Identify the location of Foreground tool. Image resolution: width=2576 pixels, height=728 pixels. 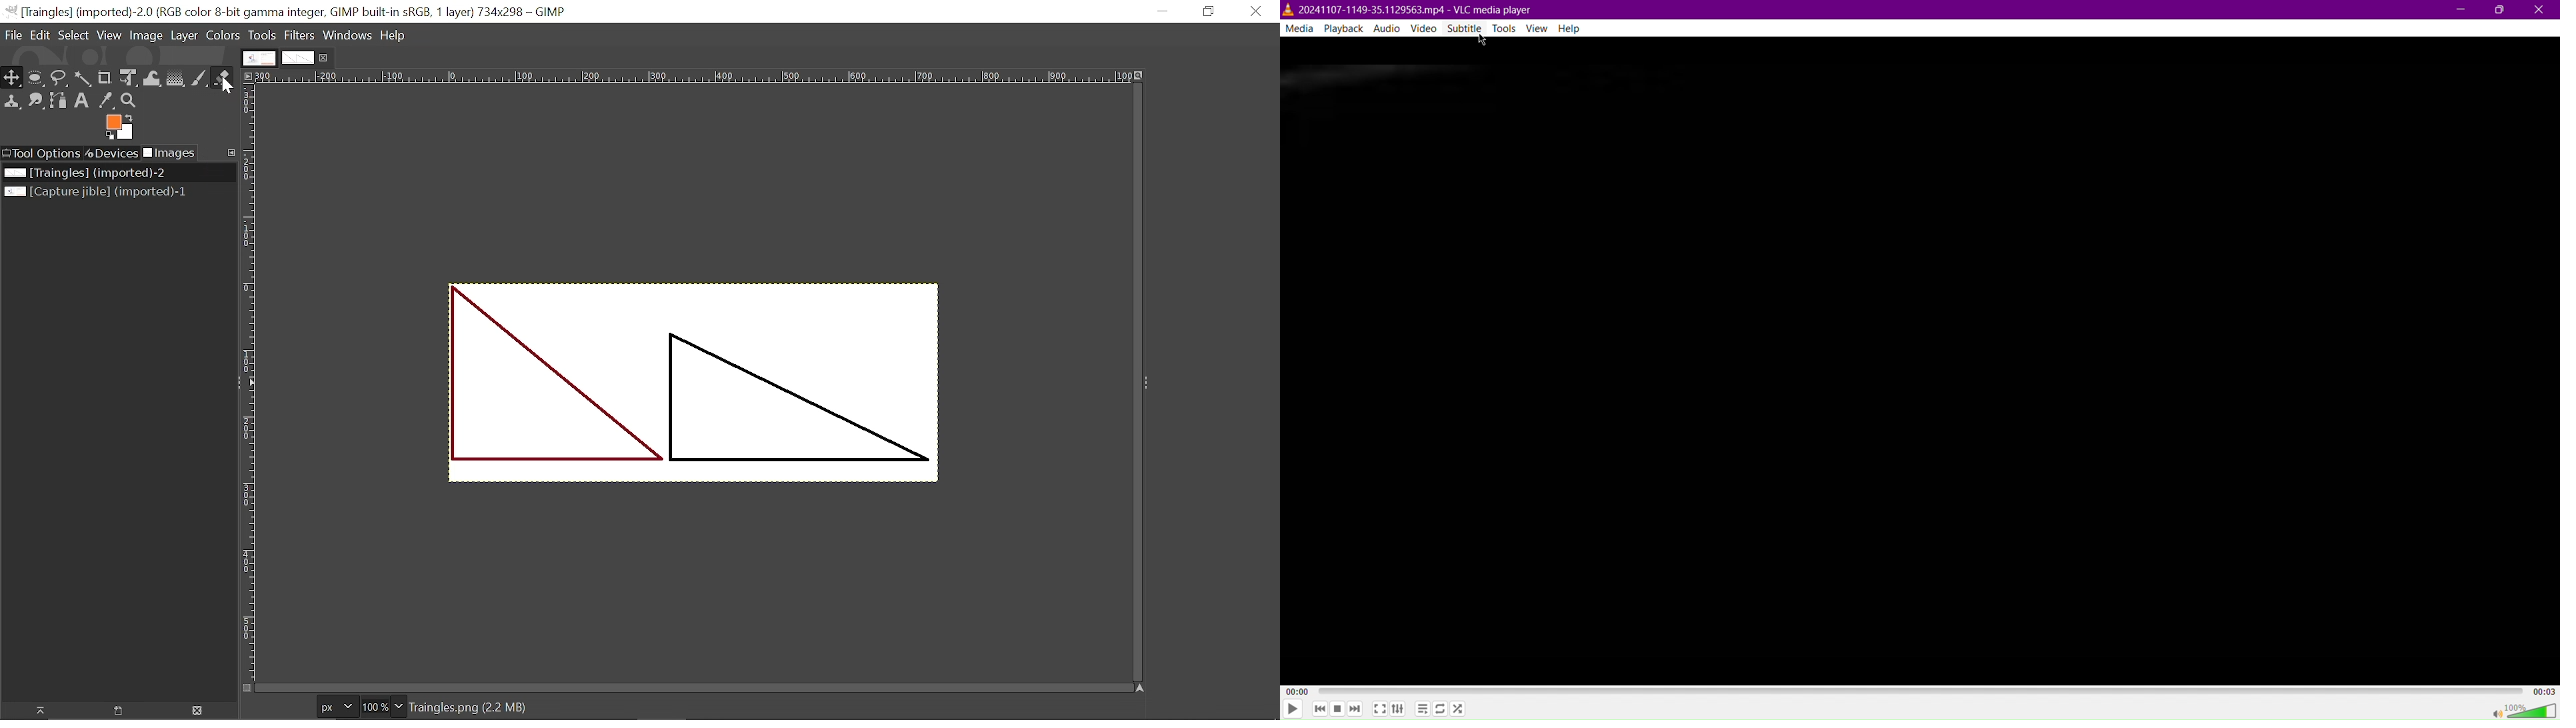
(121, 127).